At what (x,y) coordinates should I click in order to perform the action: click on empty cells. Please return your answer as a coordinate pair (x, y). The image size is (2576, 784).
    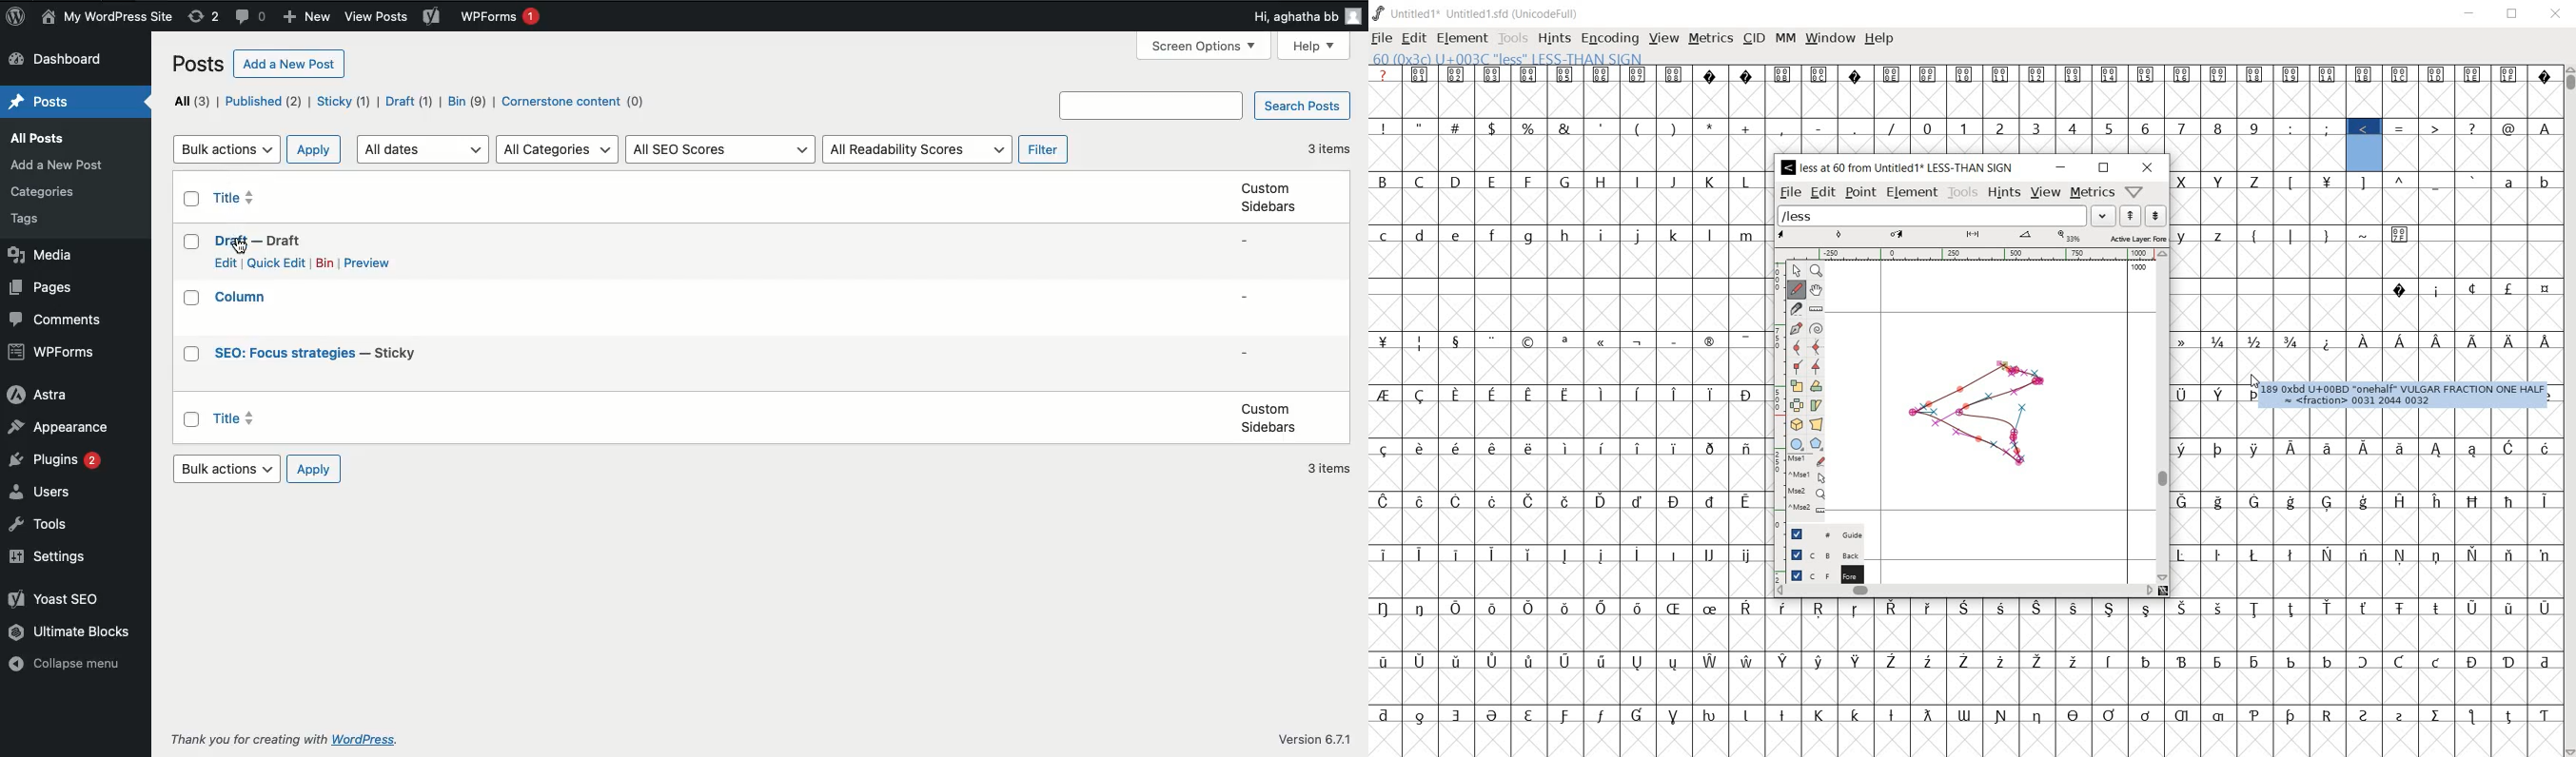
    Looking at the image, I should click on (2366, 474).